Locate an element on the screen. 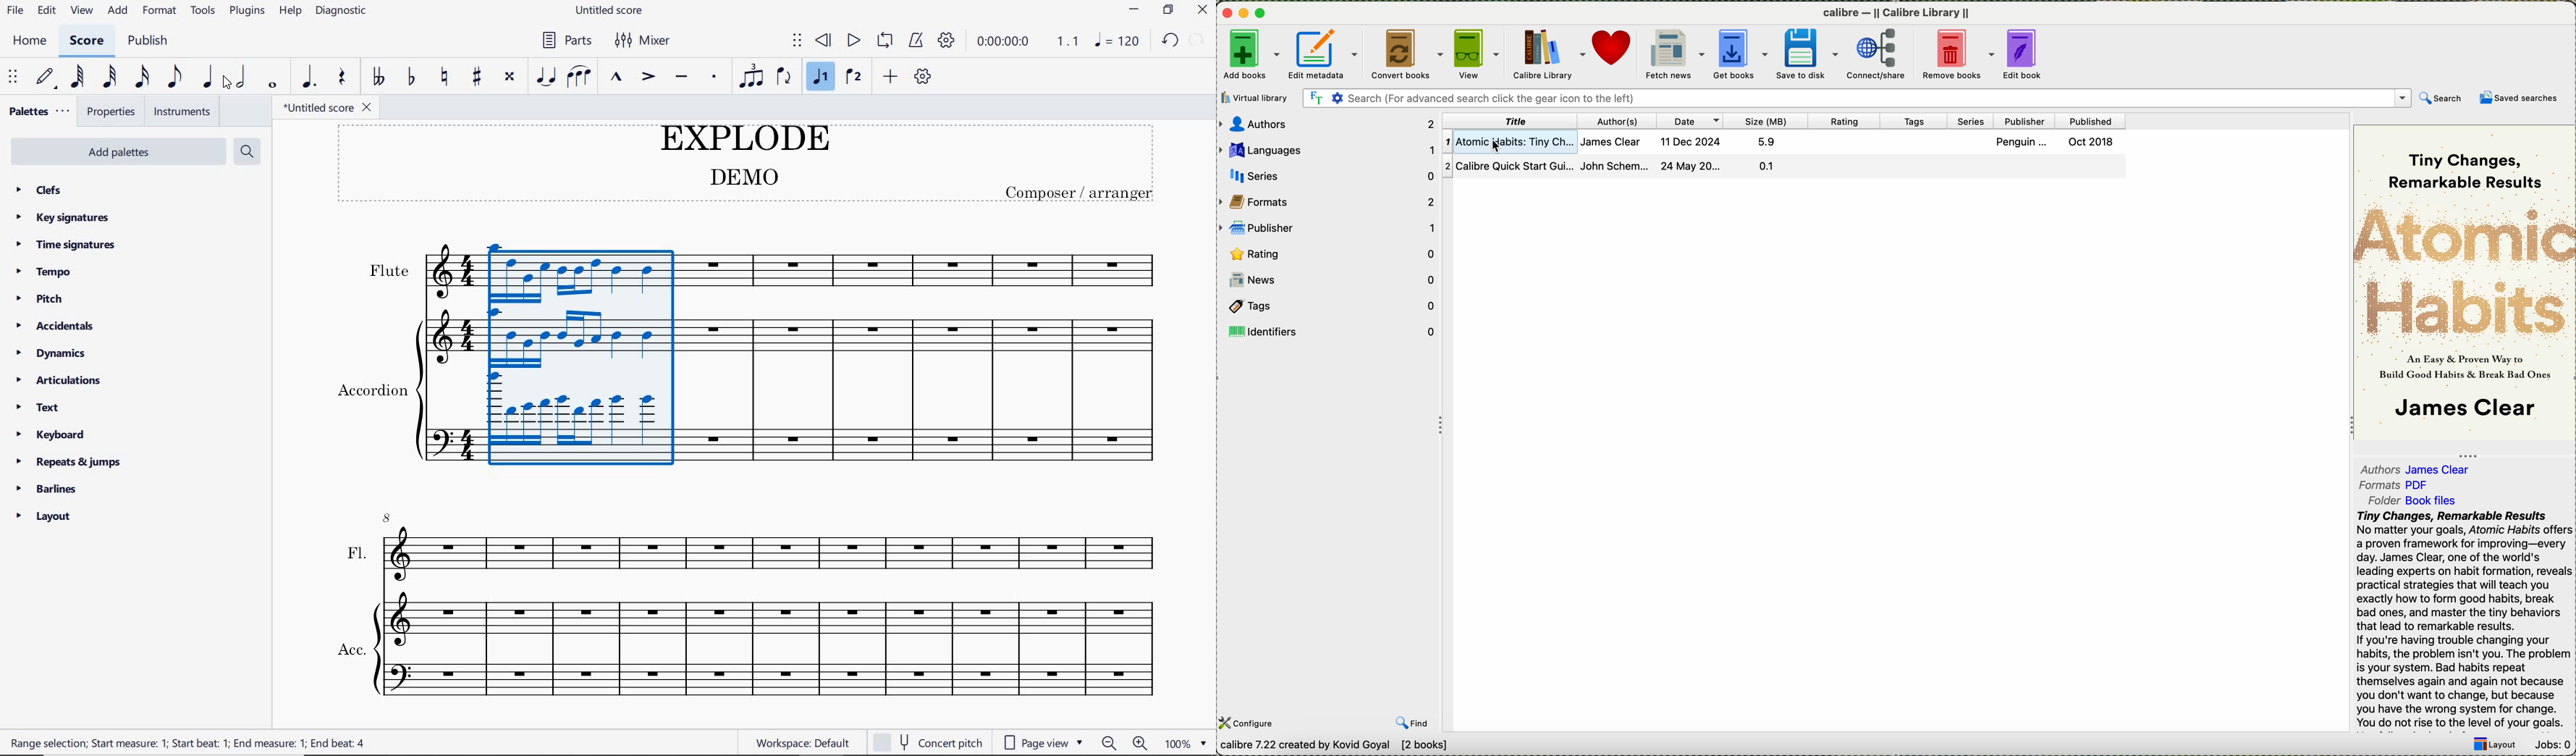 The width and height of the screenshot is (2576, 756). 1 atomic Nabits: Tiny Ch... James Clear 11 Dec 2024 5.9 Penguin ... Oct 2018 is located at coordinates (1786, 143).